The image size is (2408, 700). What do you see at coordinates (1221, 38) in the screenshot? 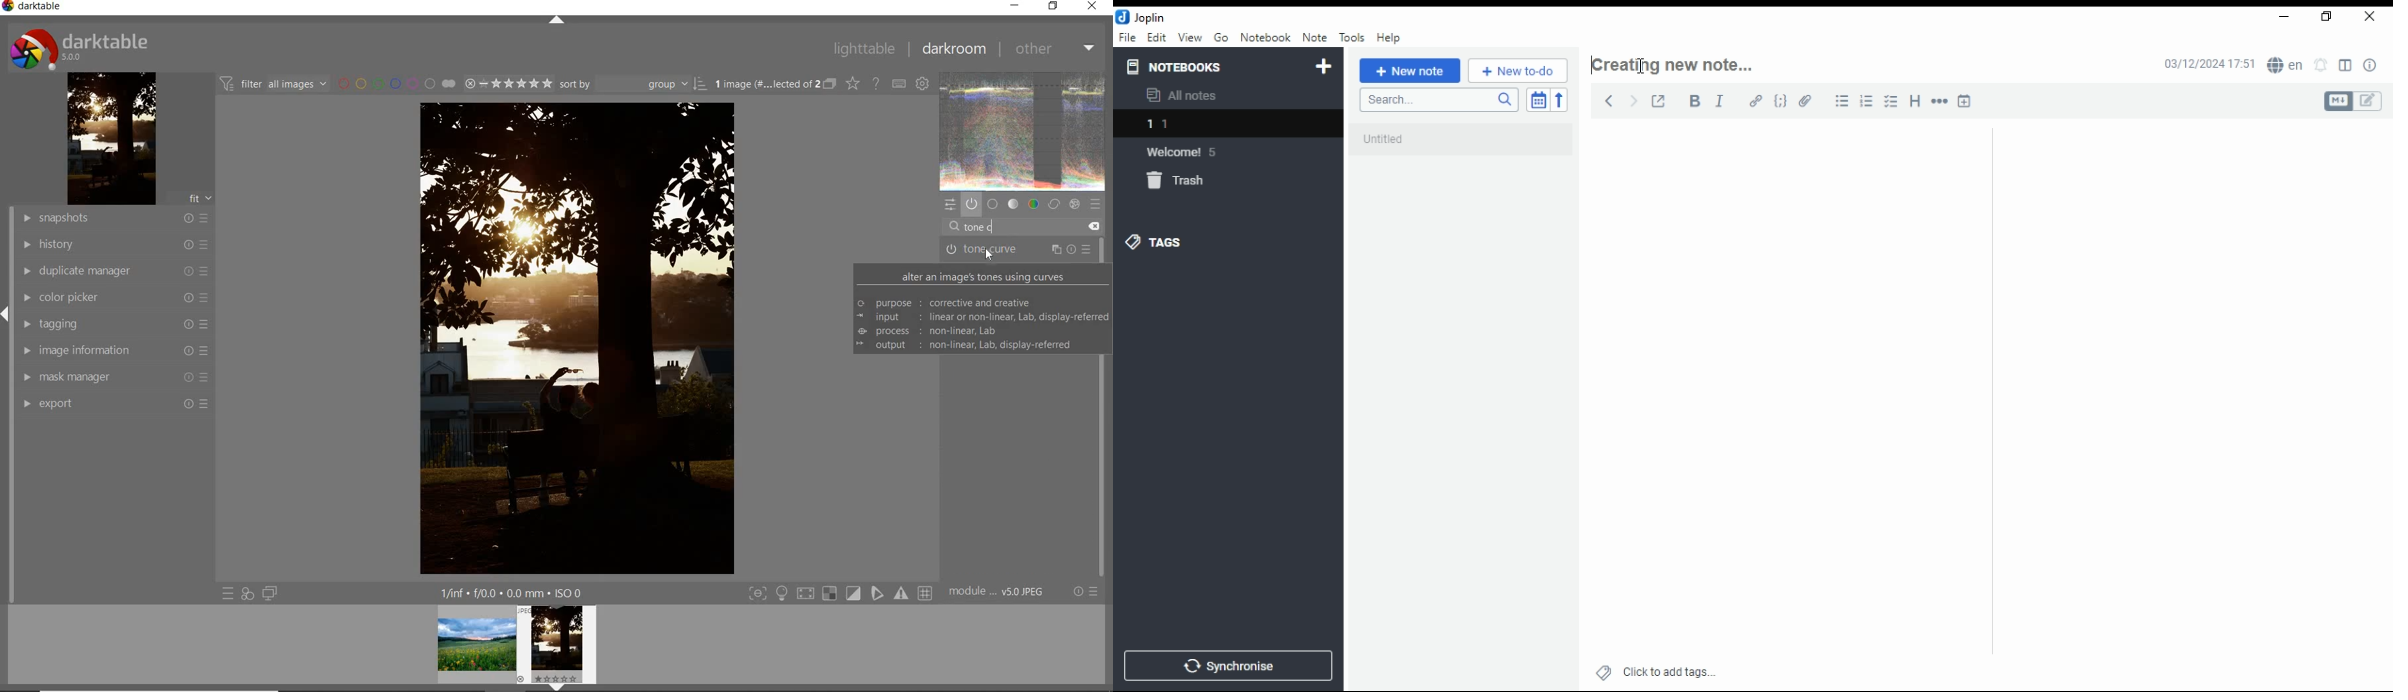
I see `go` at bounding box center [1221, 38].